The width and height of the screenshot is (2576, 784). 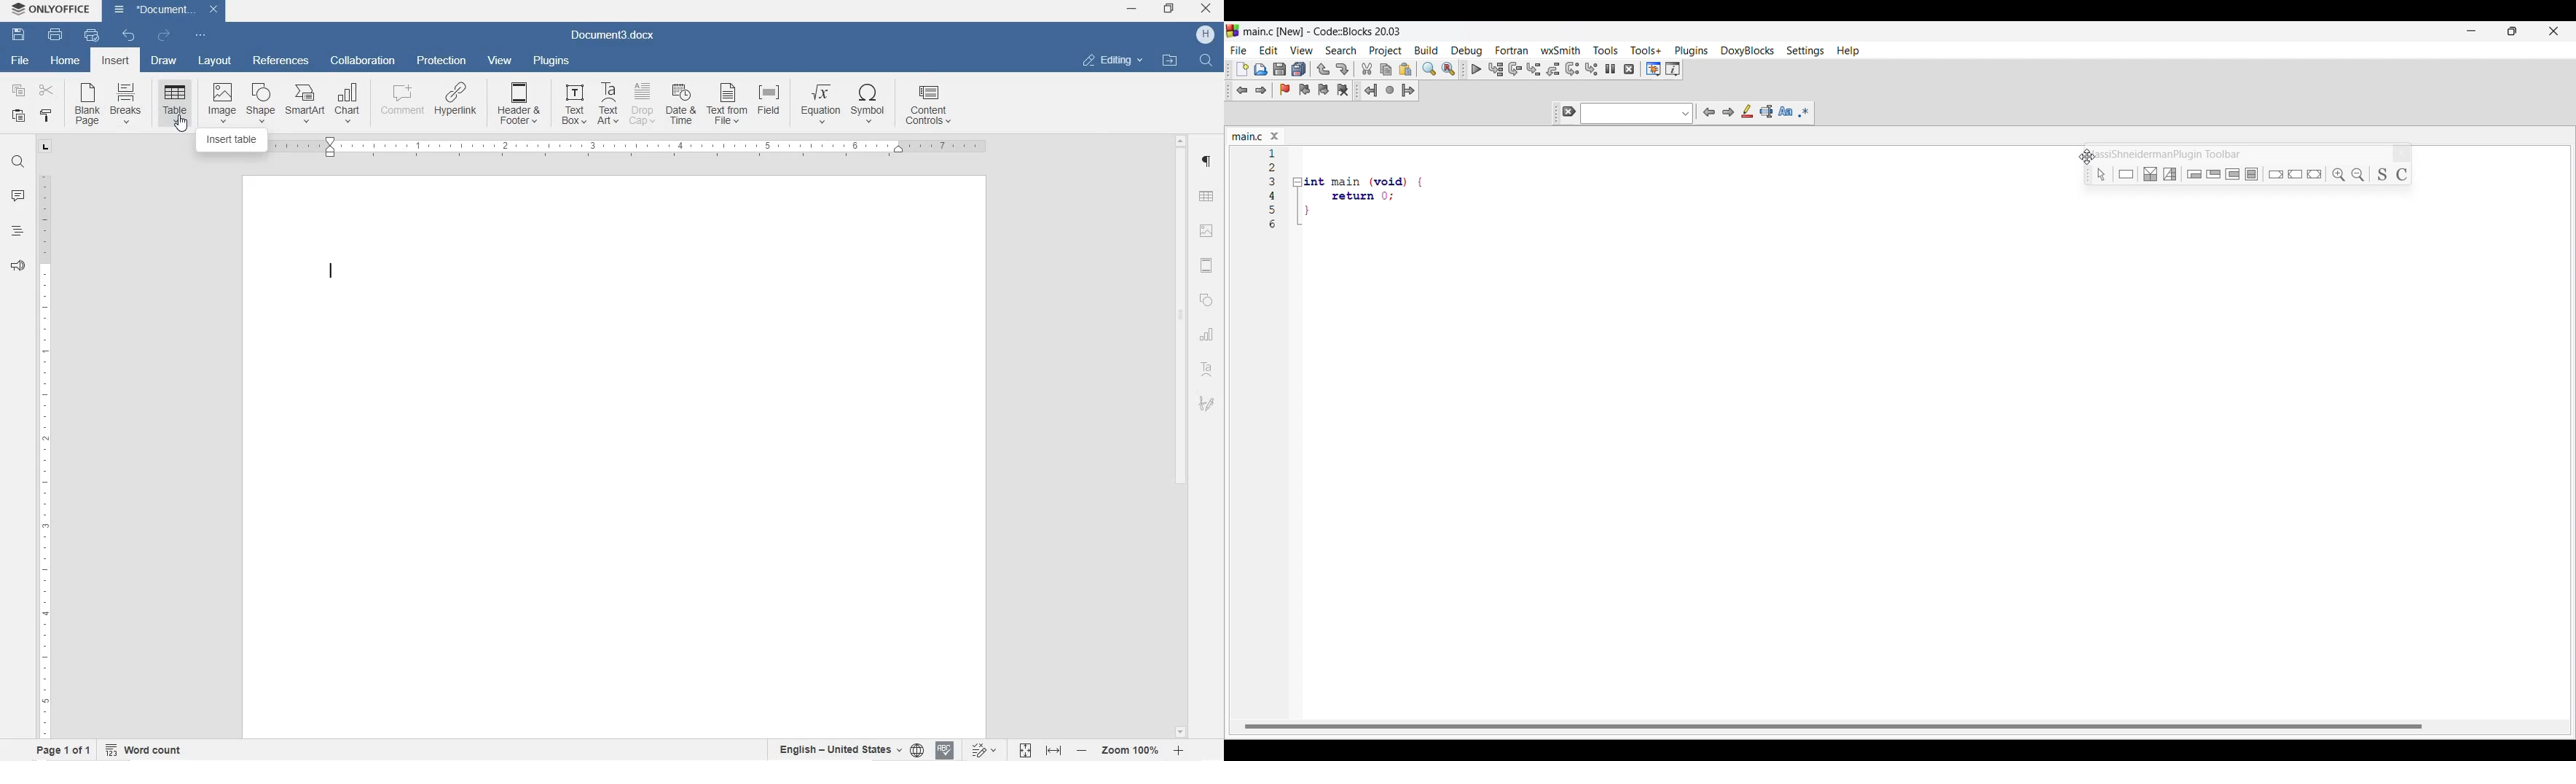 I want to click on Previous, so click(x=1710, y=112).